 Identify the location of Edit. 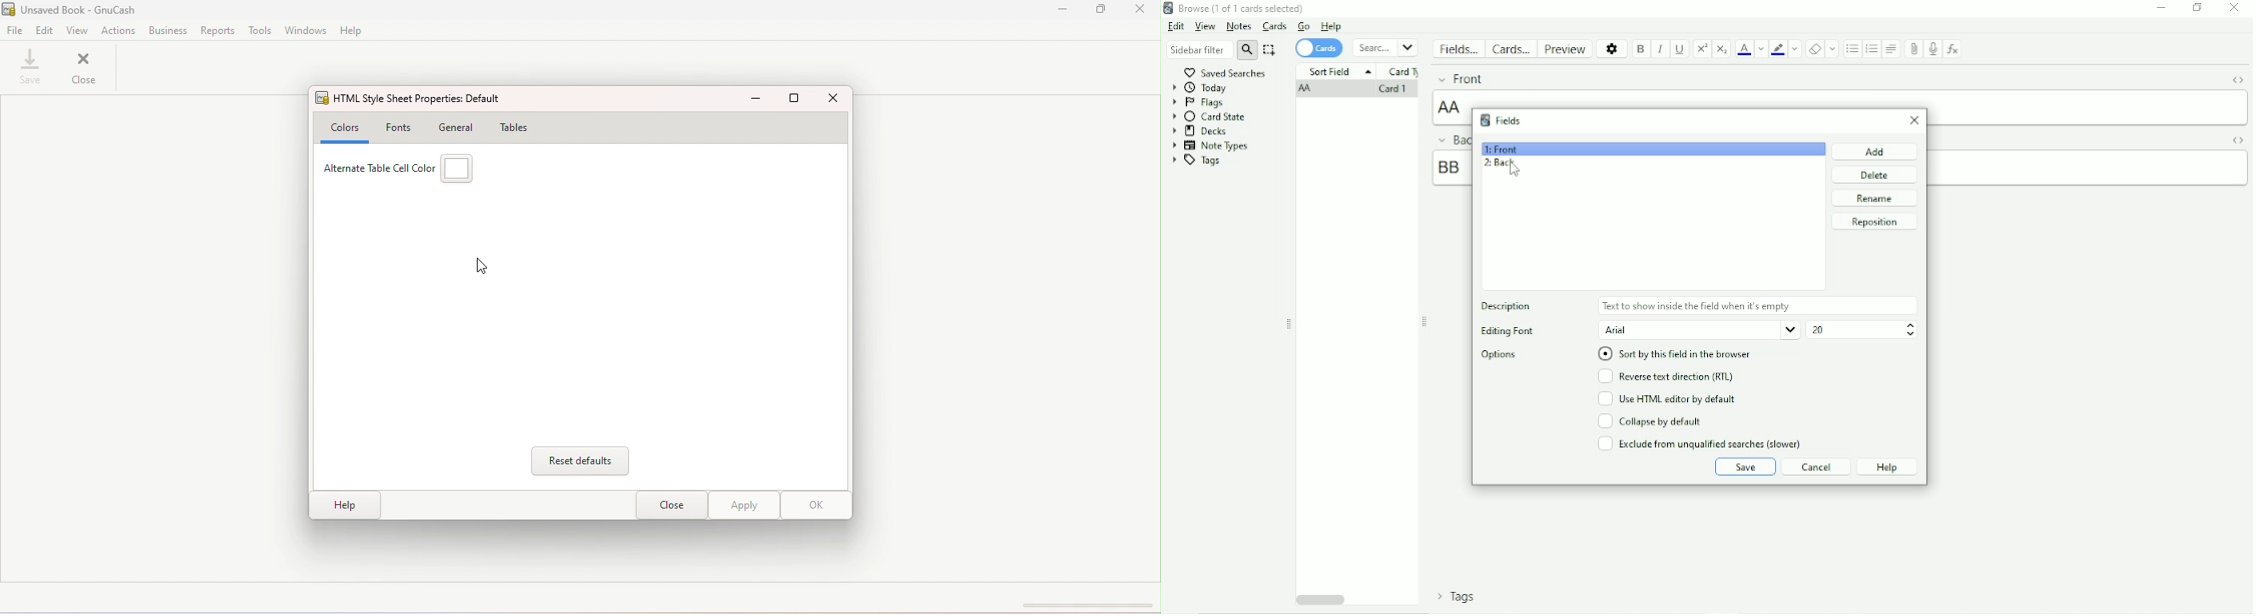
(43, 32).